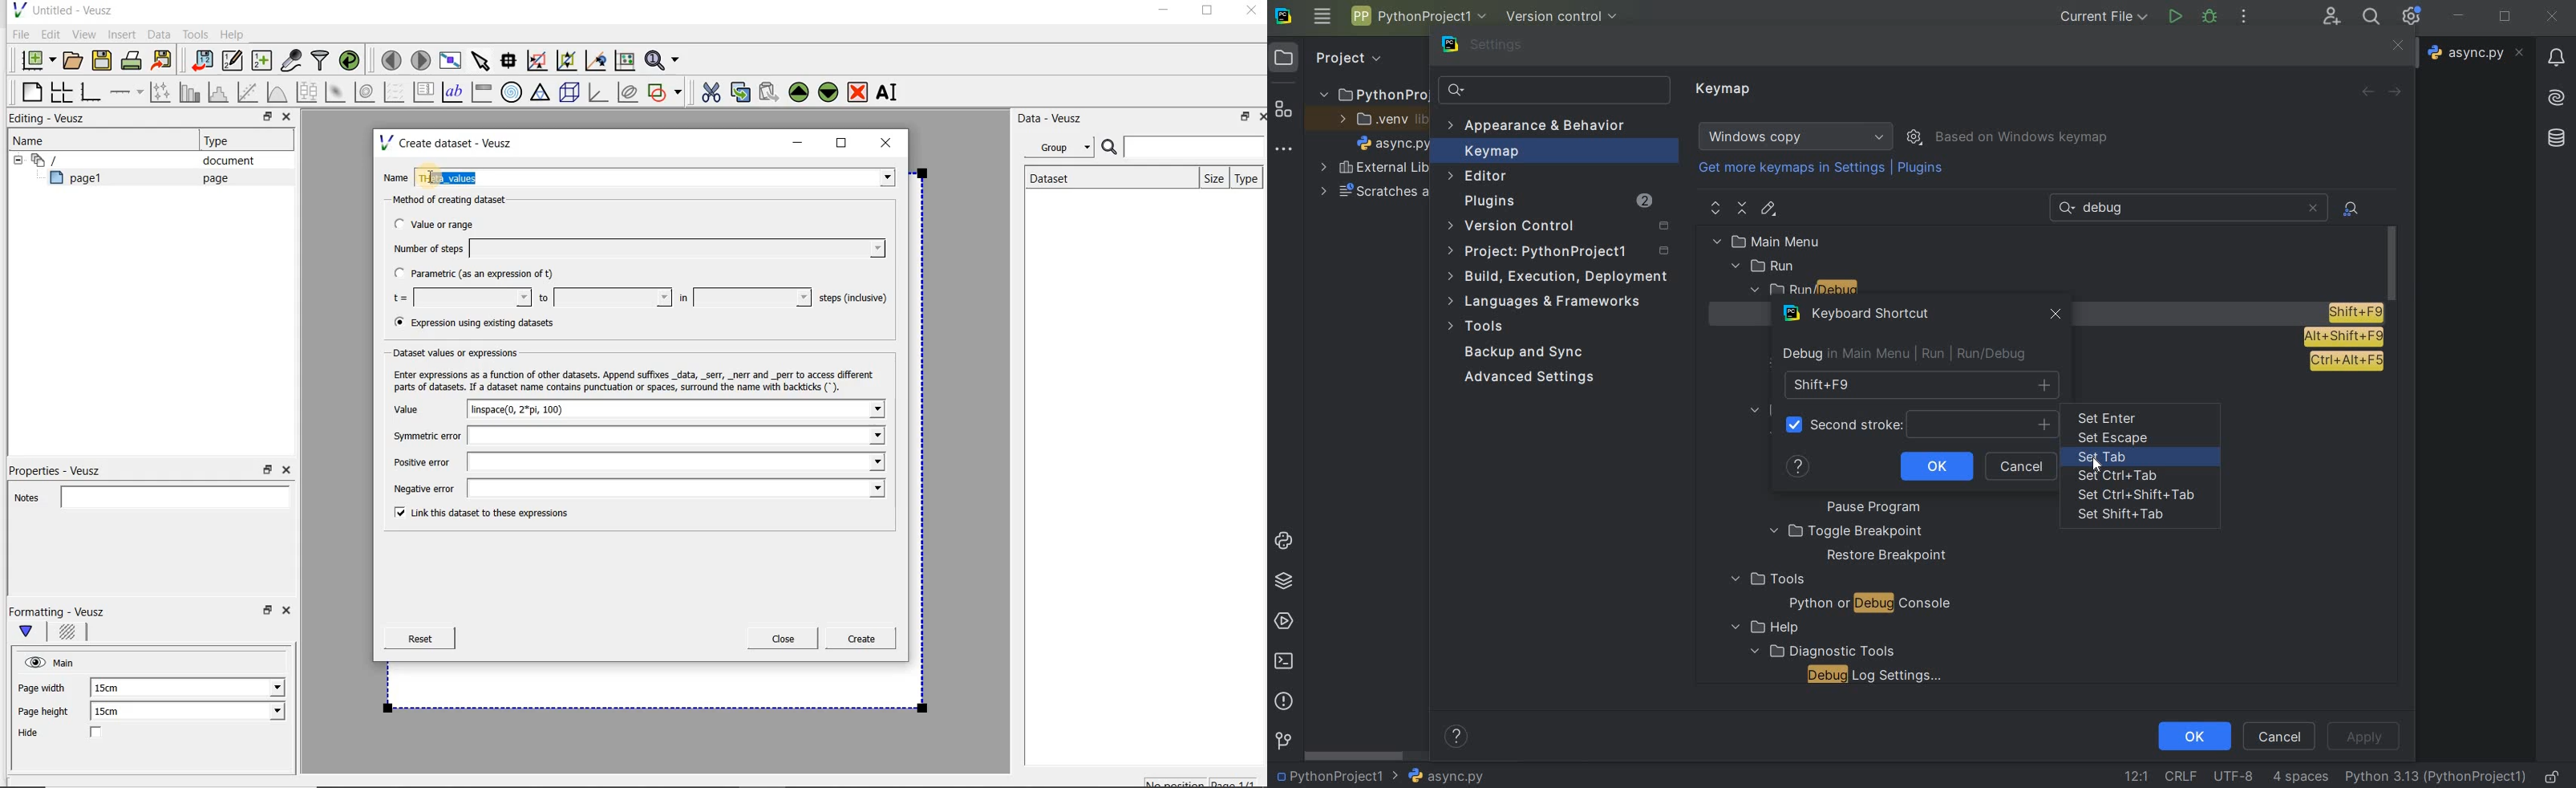 The width and height of the screenshot is (2576, 812). I want to click on help, so click(1800, 470).